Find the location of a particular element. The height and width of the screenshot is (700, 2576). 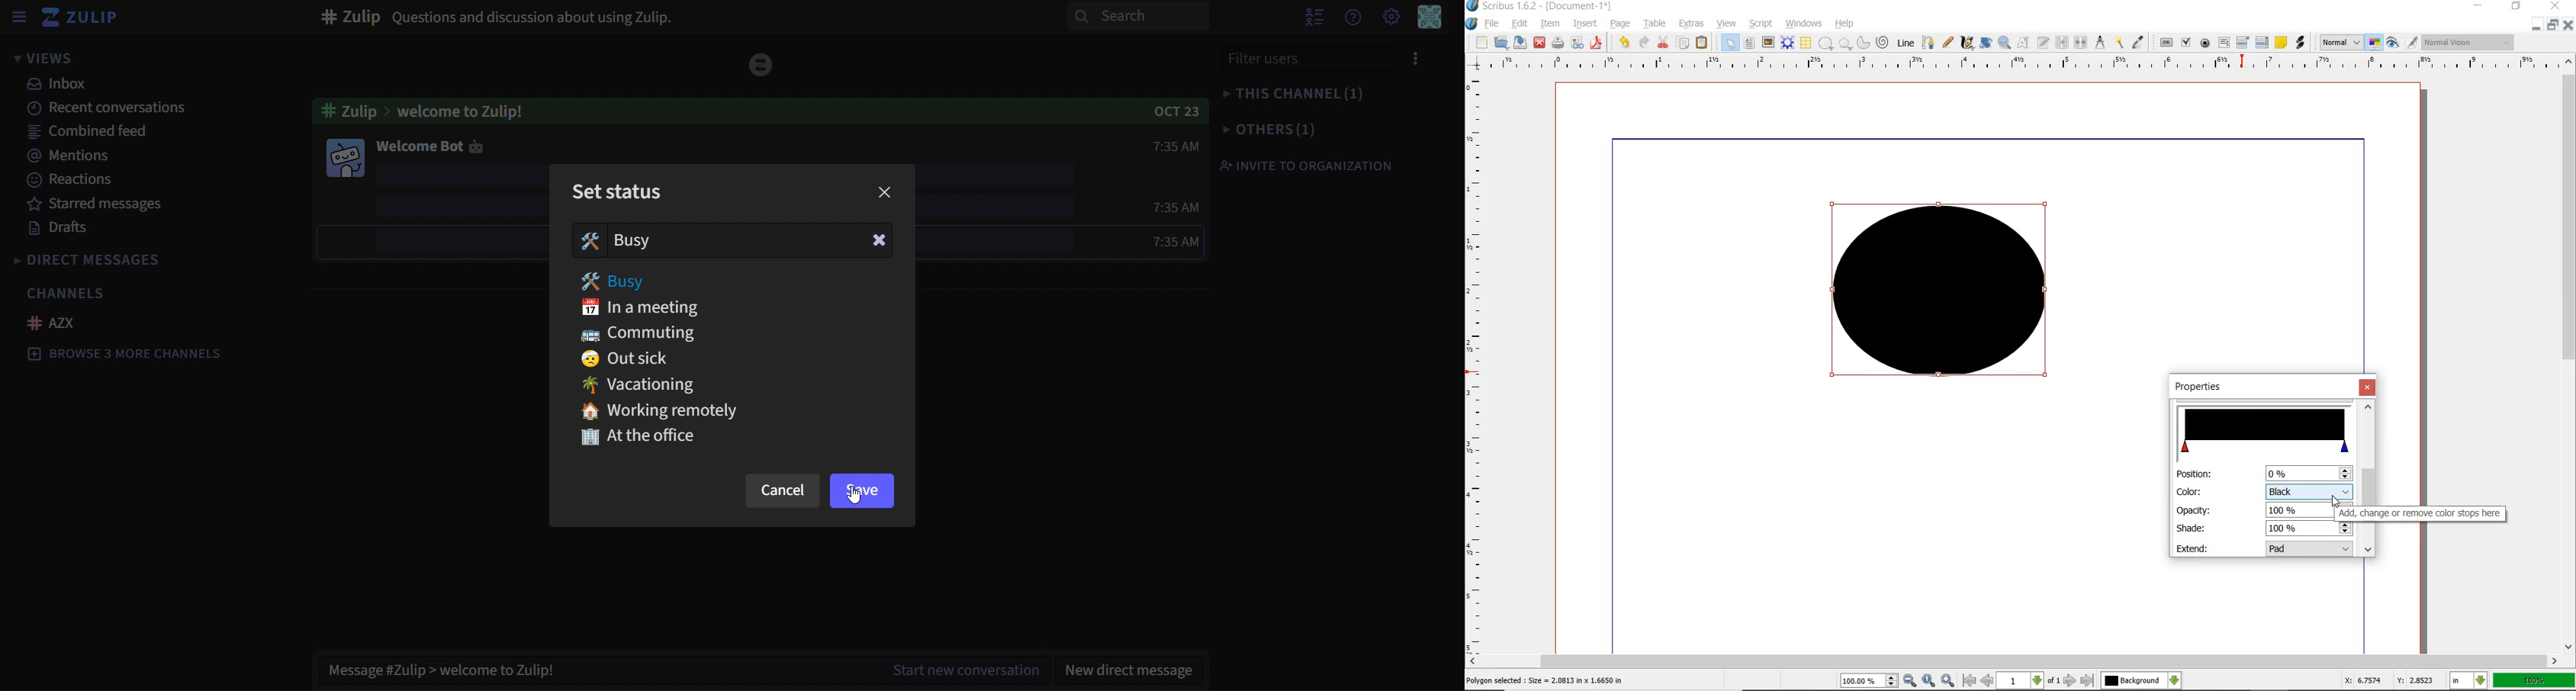

search is located at coordinates (1138, 17).